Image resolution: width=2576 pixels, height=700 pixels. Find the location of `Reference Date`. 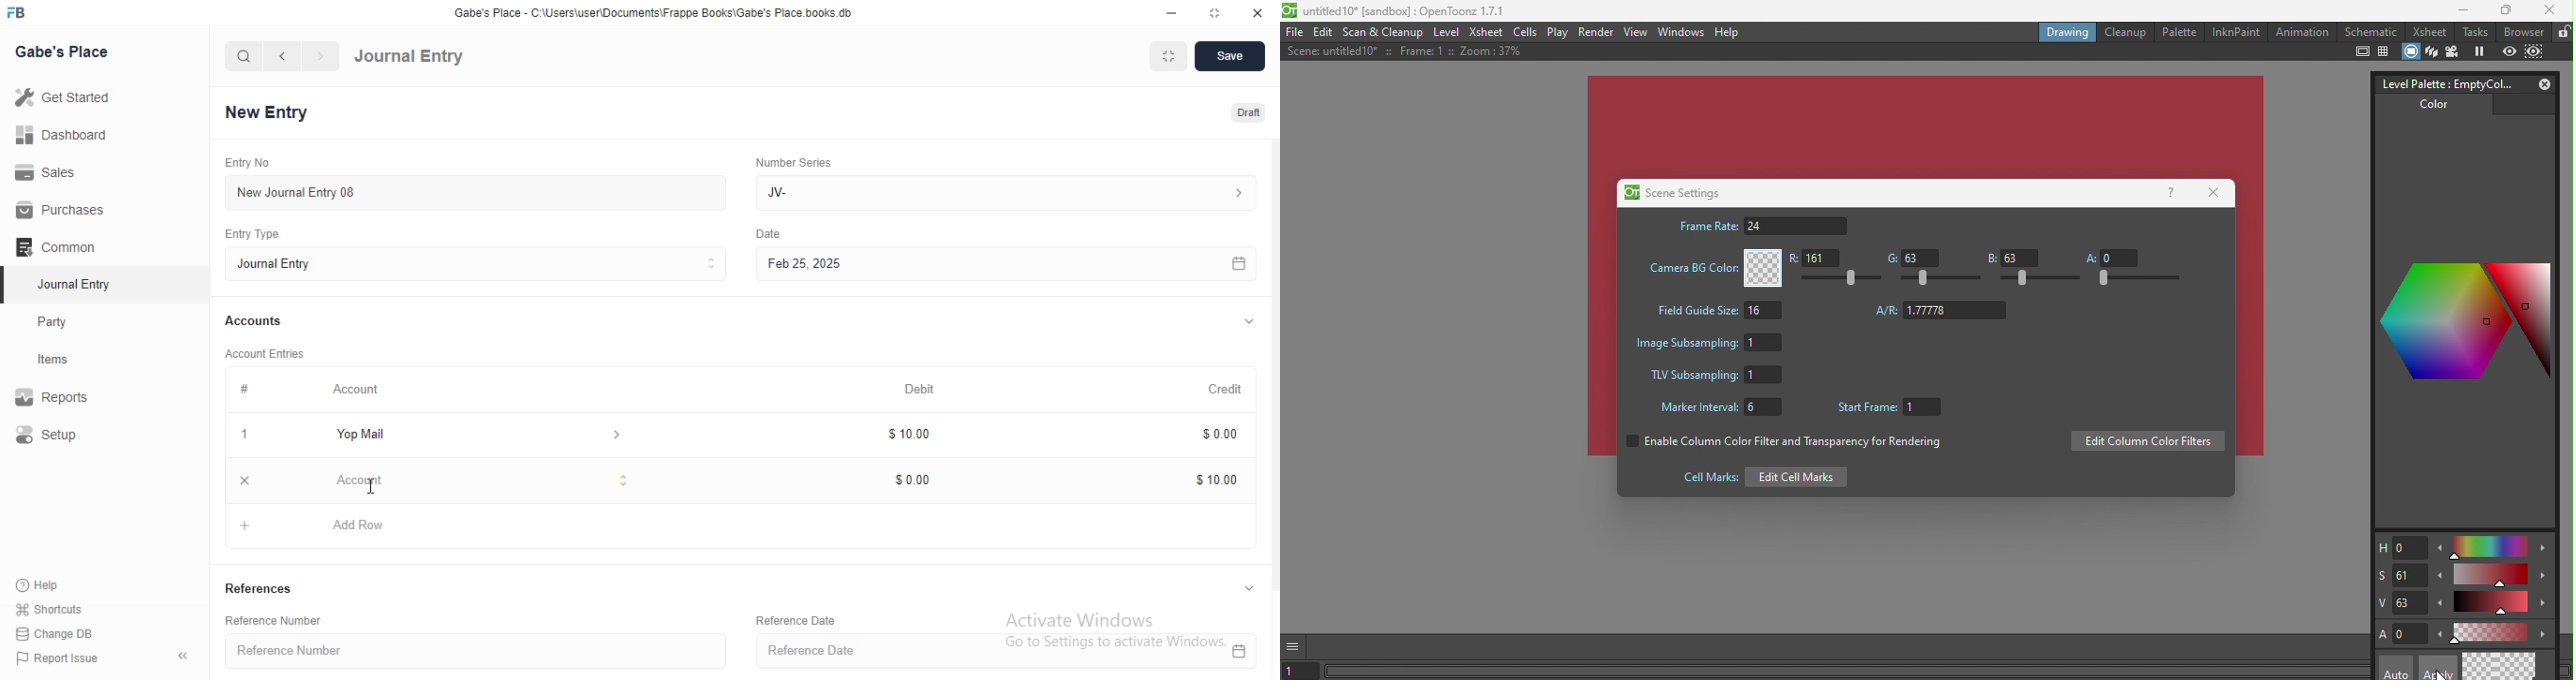

Reference Date is located at coordinates (1004, 648).